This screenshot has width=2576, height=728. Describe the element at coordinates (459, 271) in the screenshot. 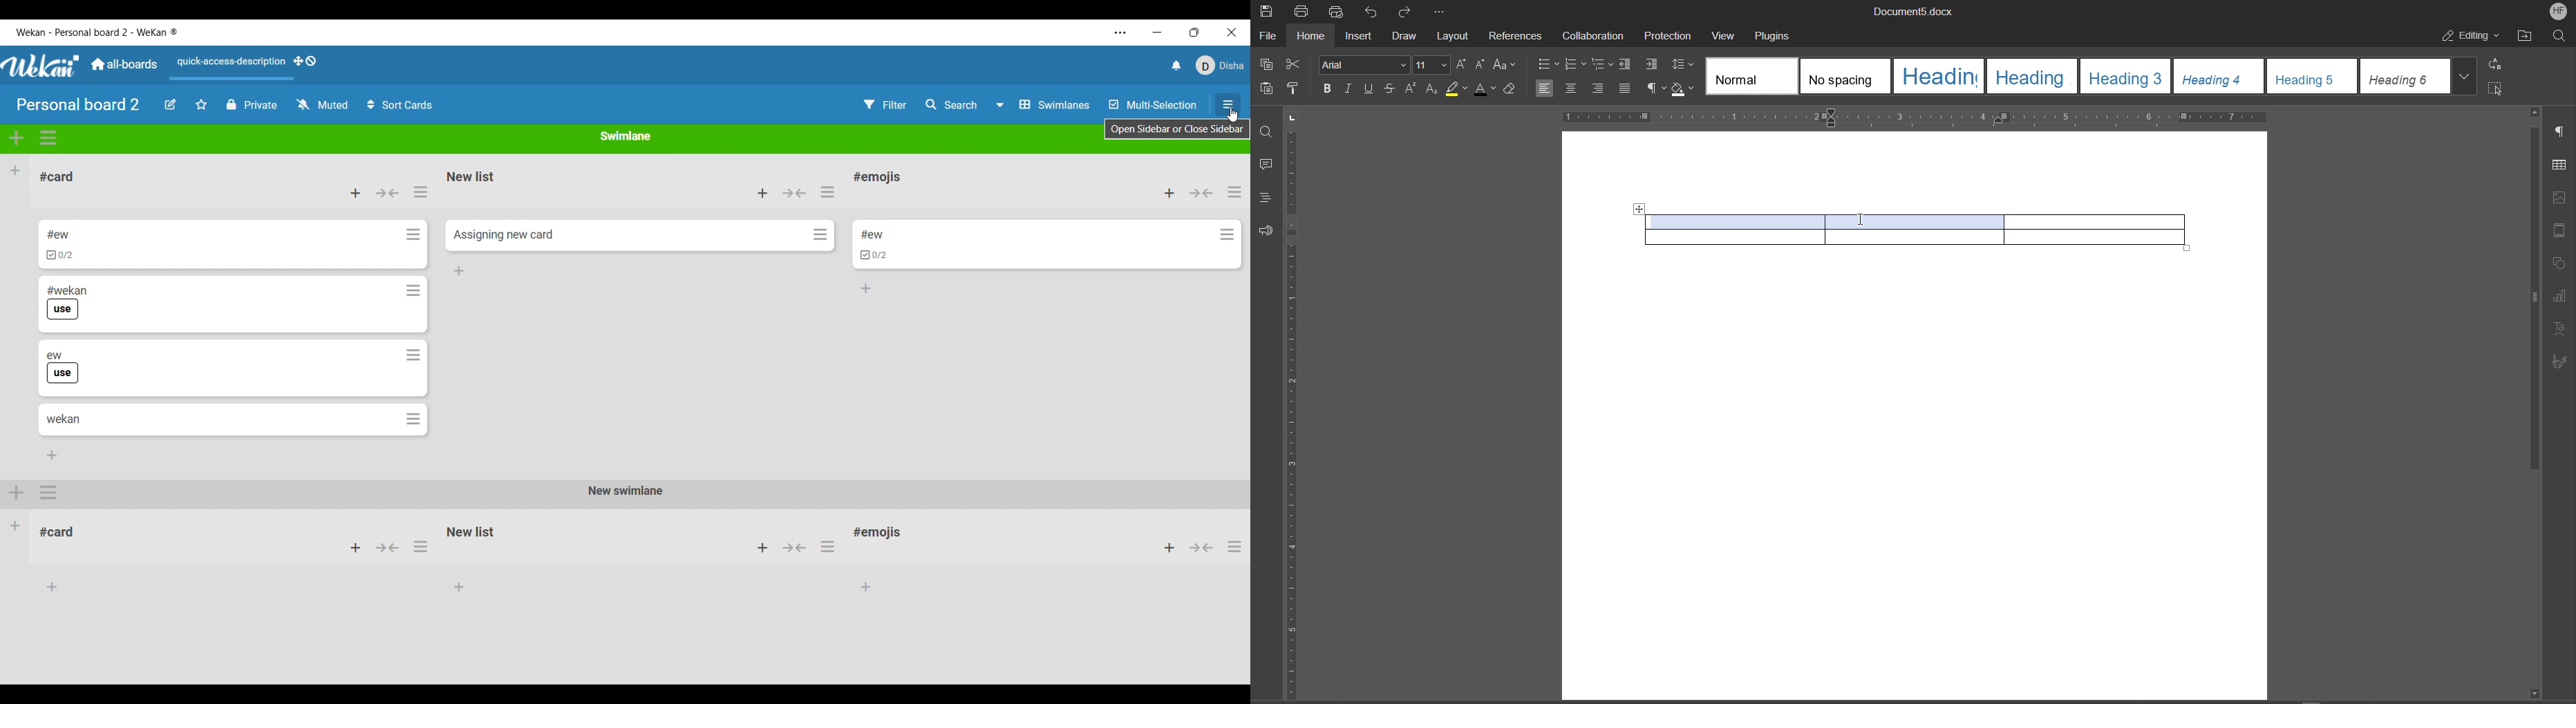

I see `Add card to bottom of list` at that location.